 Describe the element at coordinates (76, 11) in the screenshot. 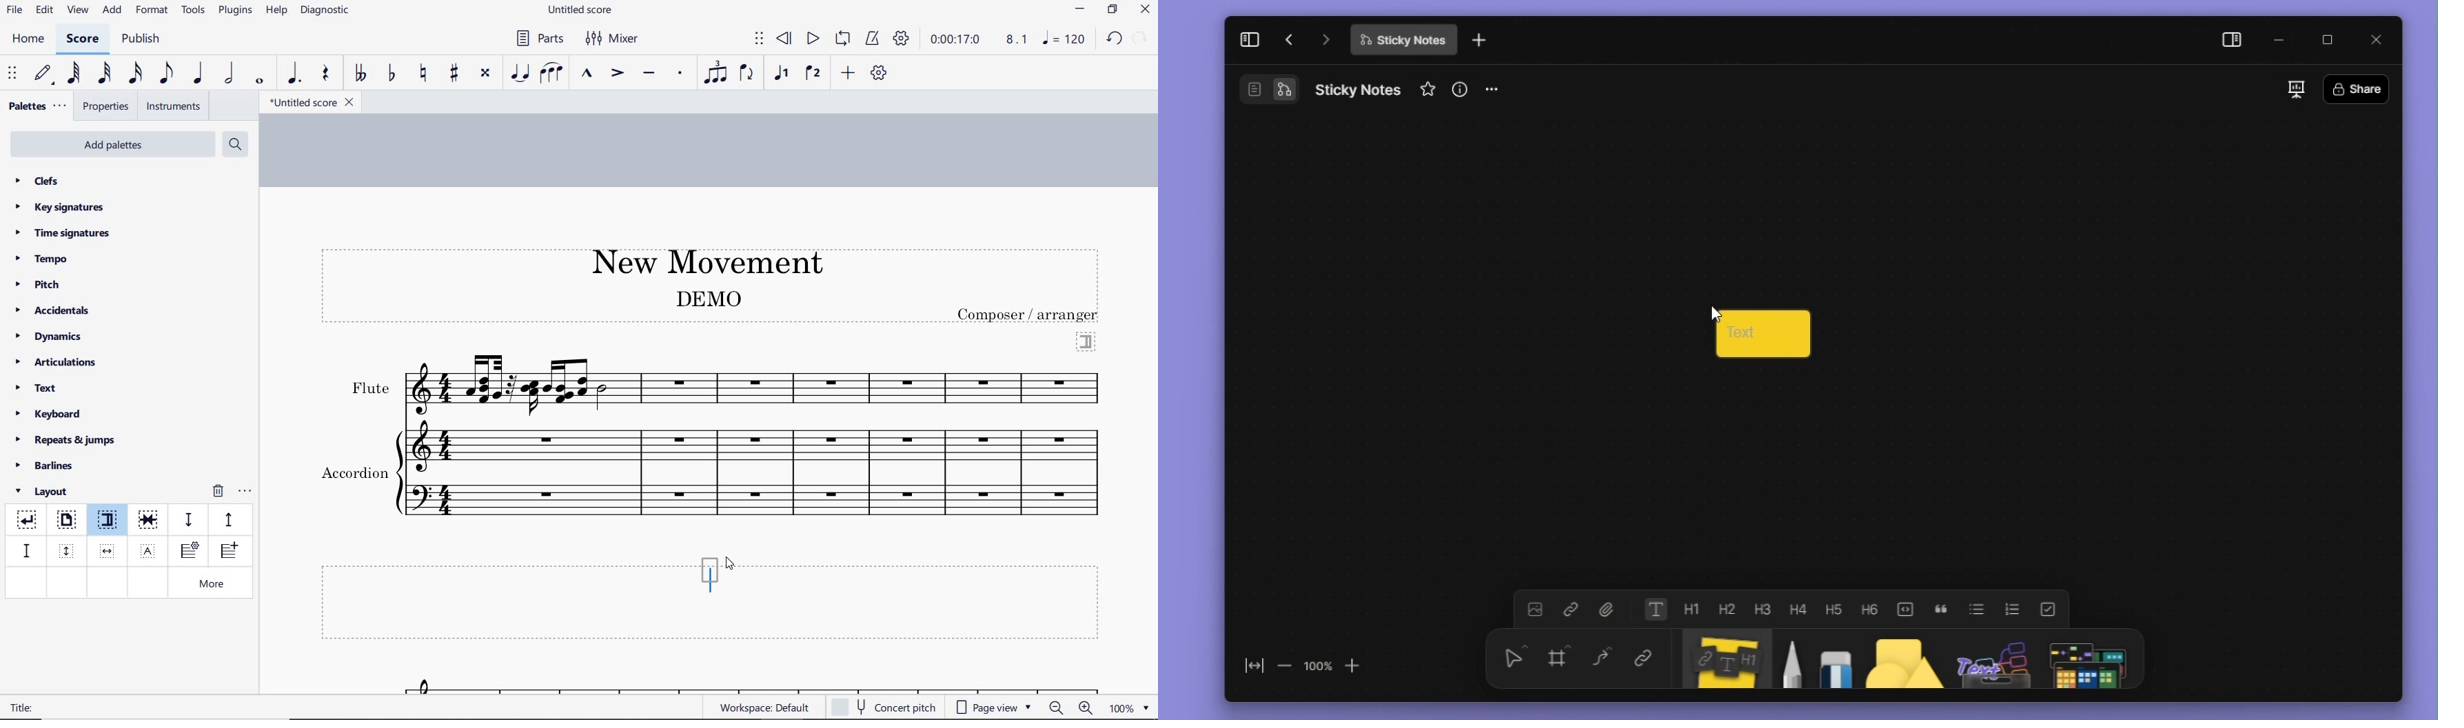

I see `view` at that location.